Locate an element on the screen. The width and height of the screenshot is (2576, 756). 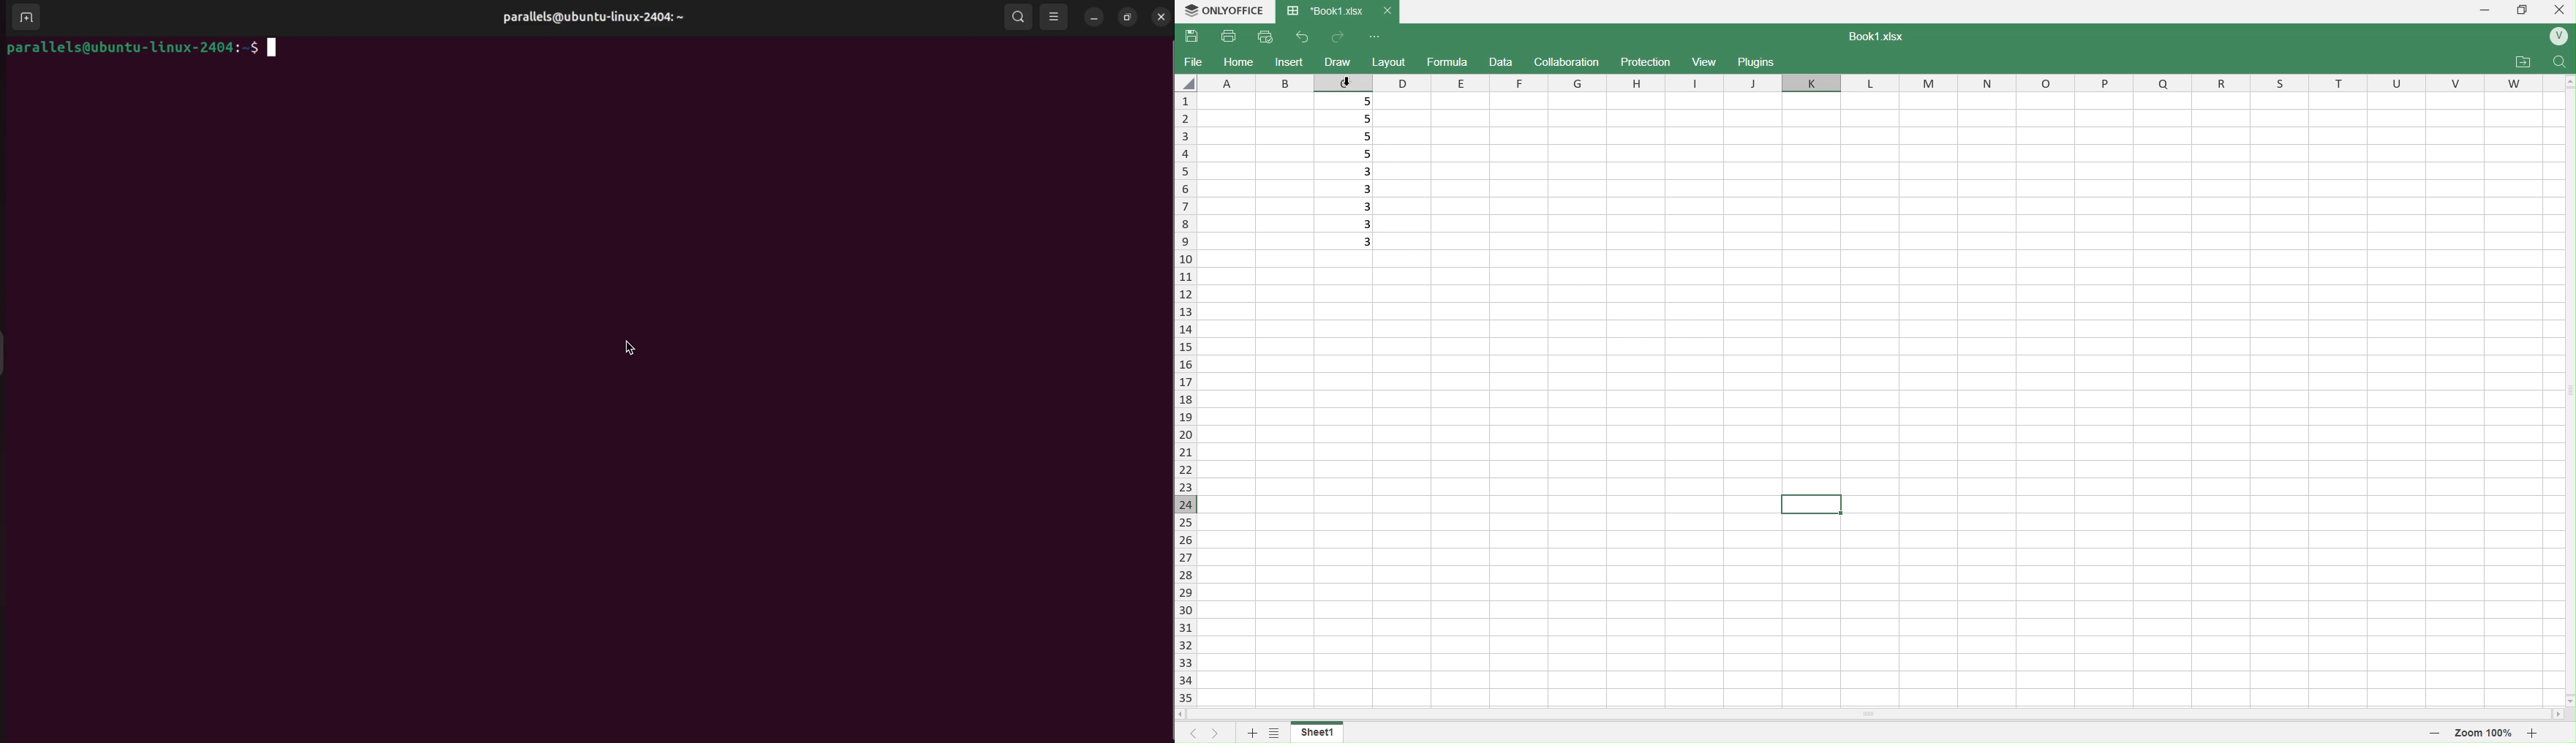
3 is located at coordinates (1345, 187).